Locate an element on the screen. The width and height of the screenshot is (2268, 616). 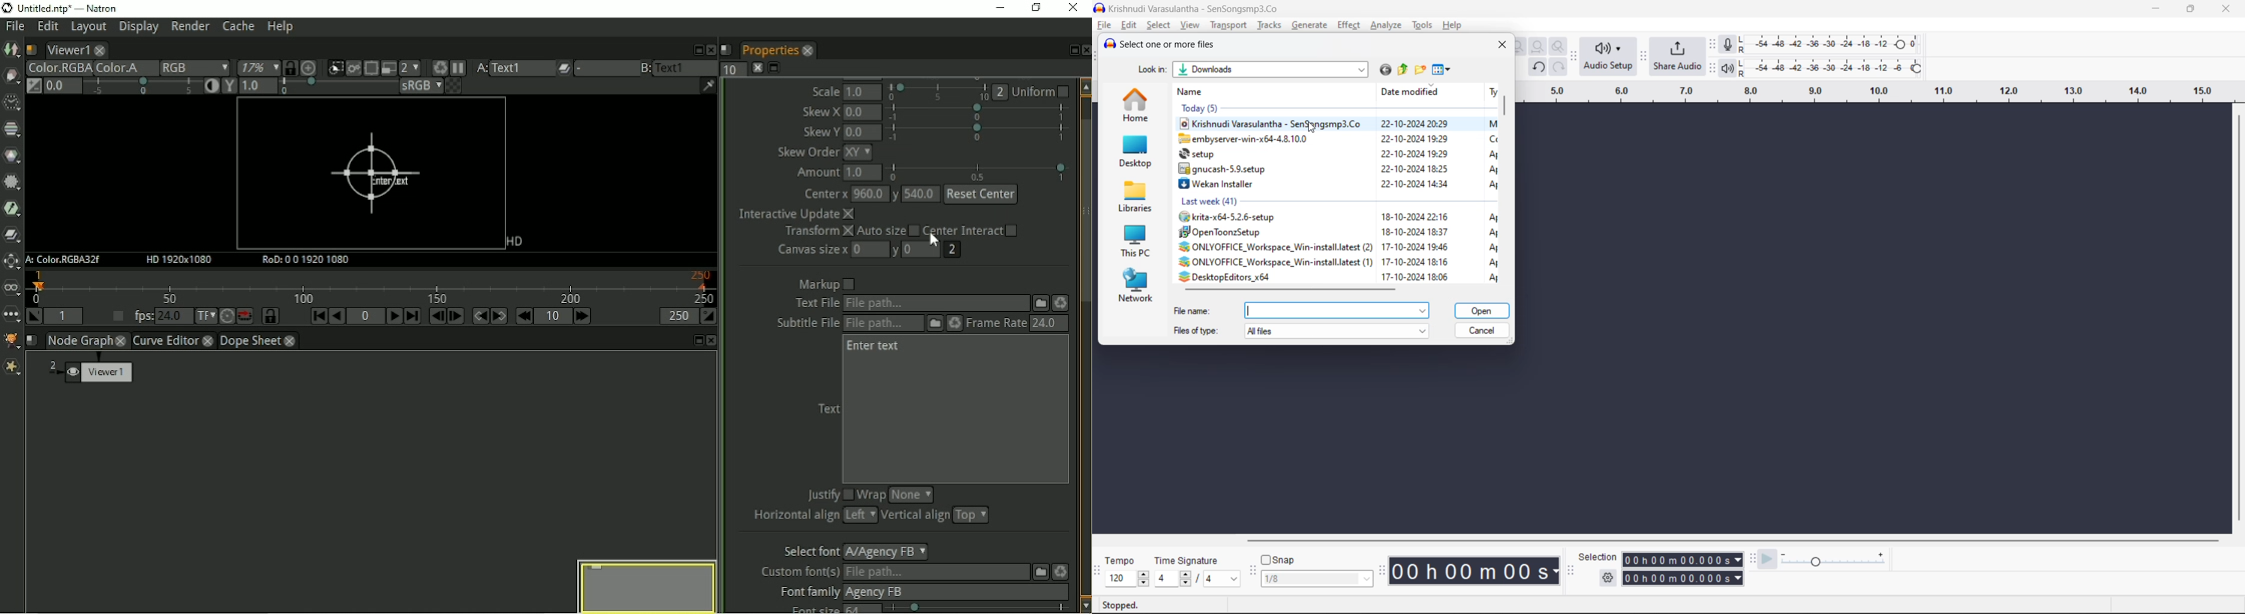
play at speed is located at coordinates (1767, 559).